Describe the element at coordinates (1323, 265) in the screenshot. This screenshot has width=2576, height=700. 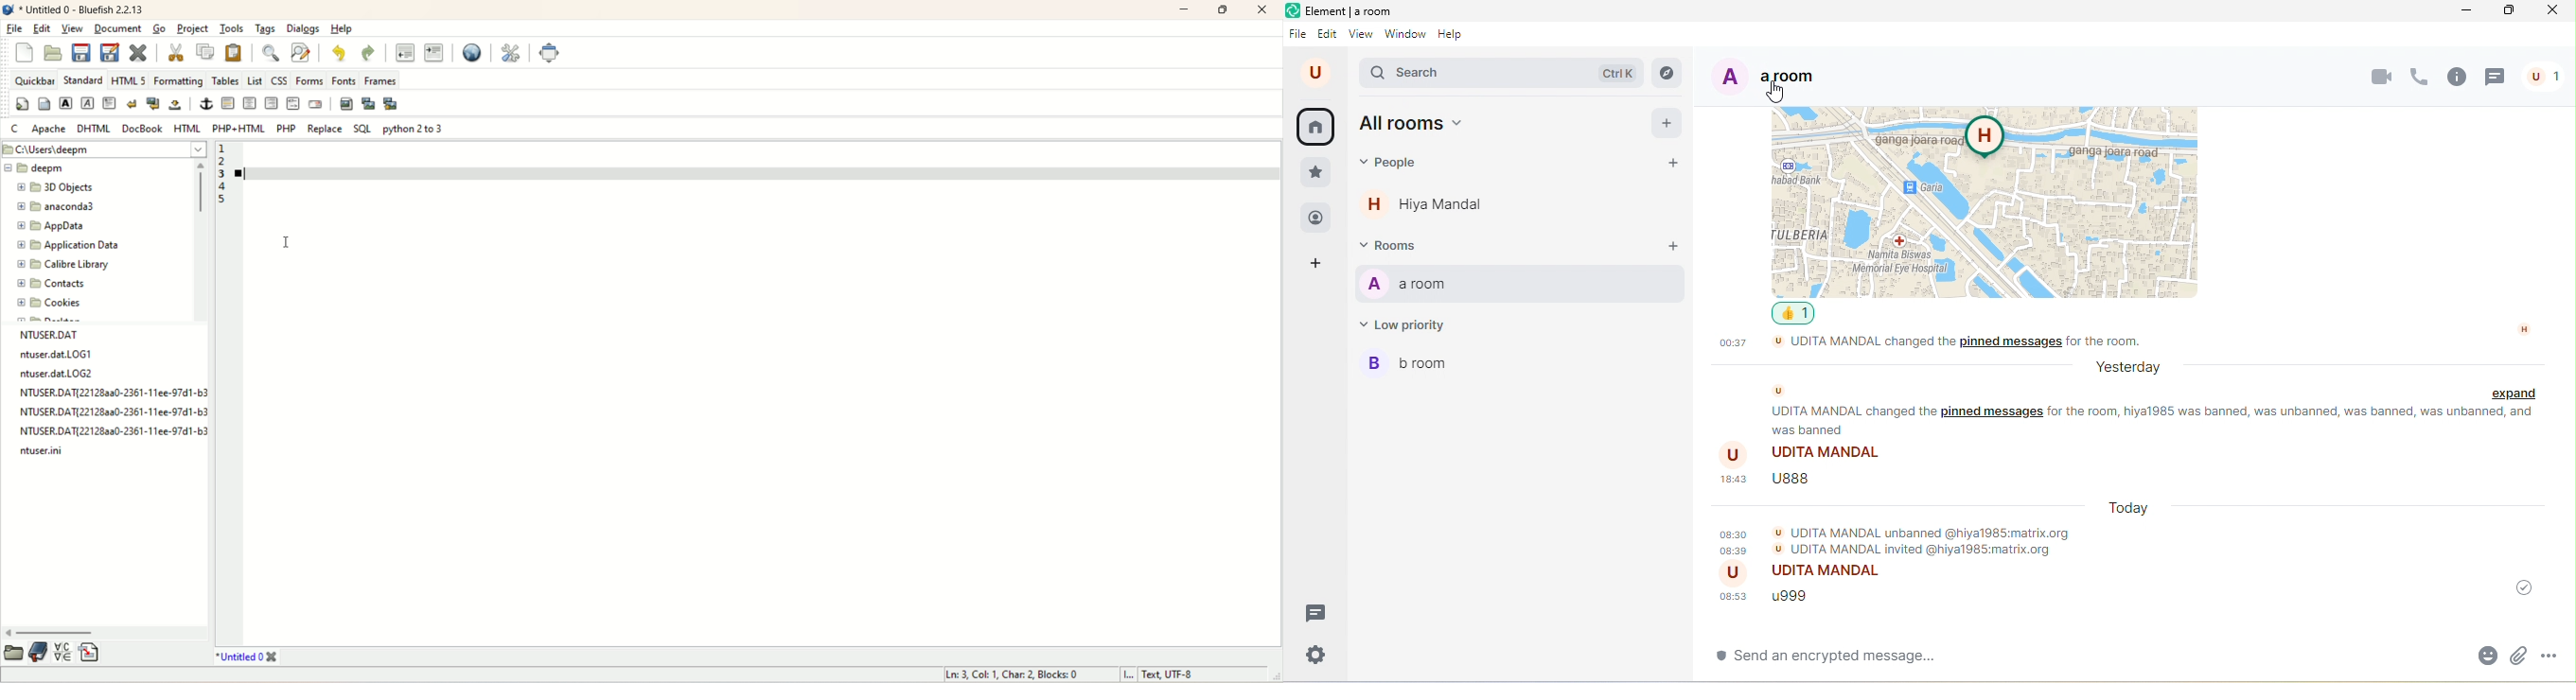
I see `create a space` at that location.